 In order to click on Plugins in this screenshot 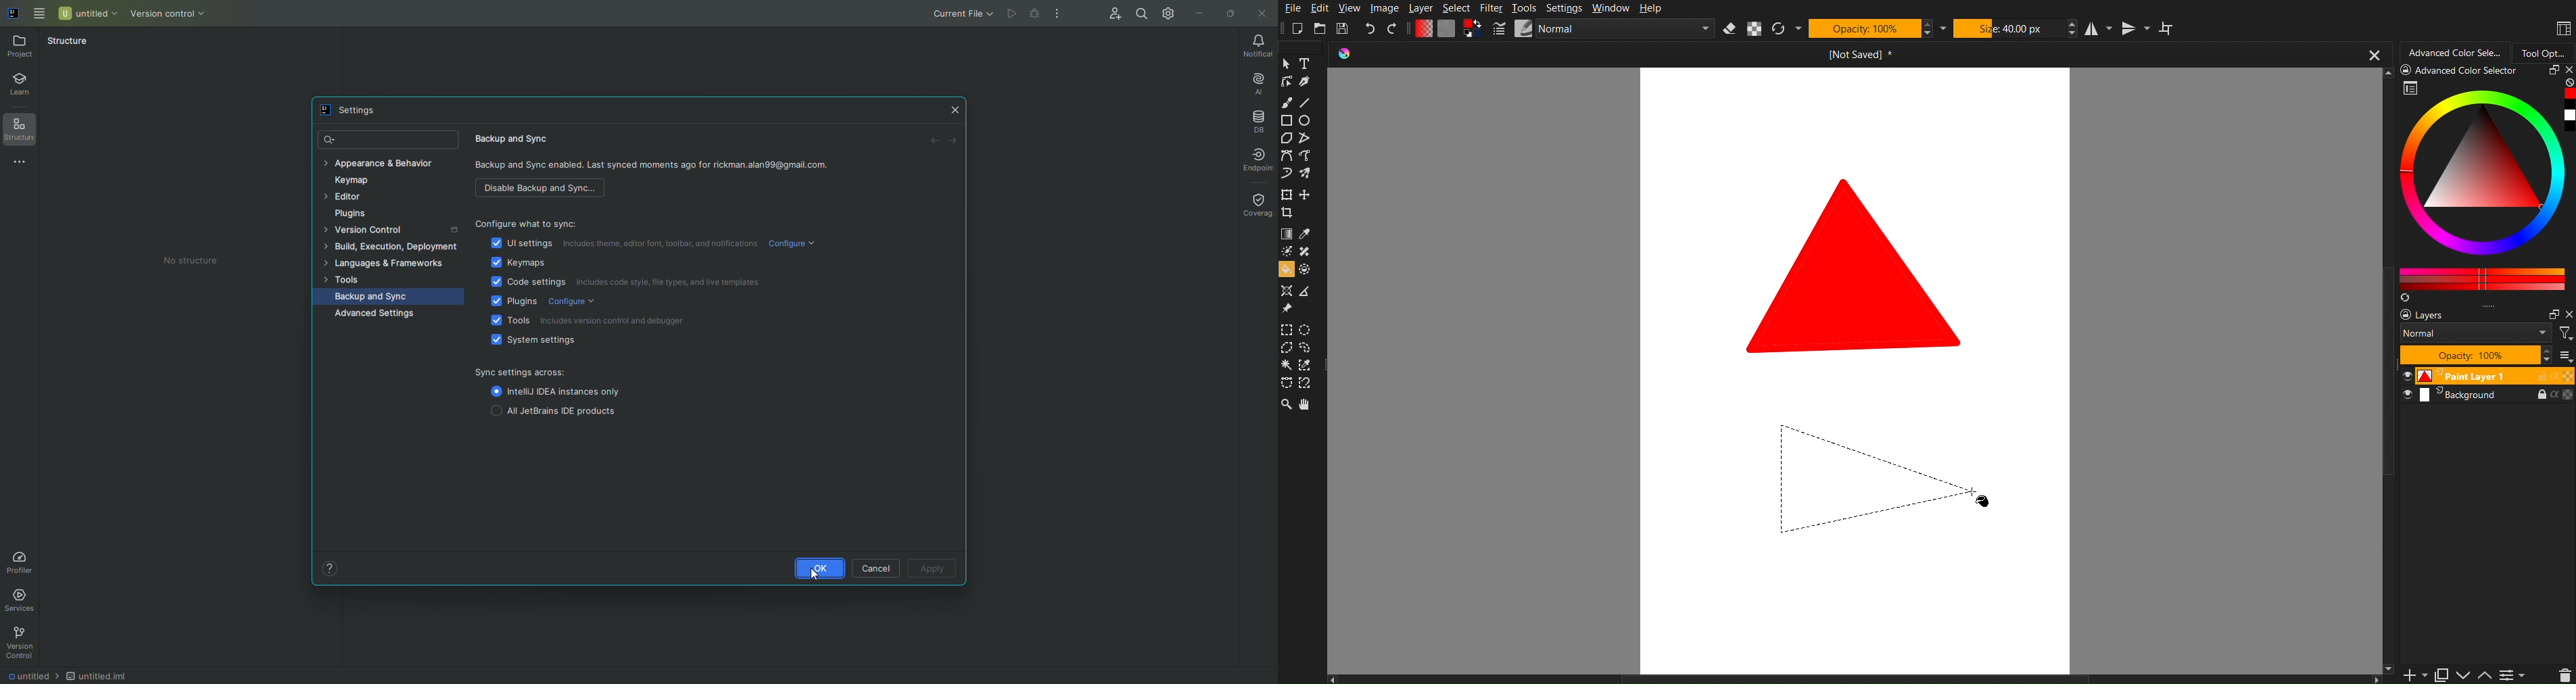, I will do `click(508, 303)`.